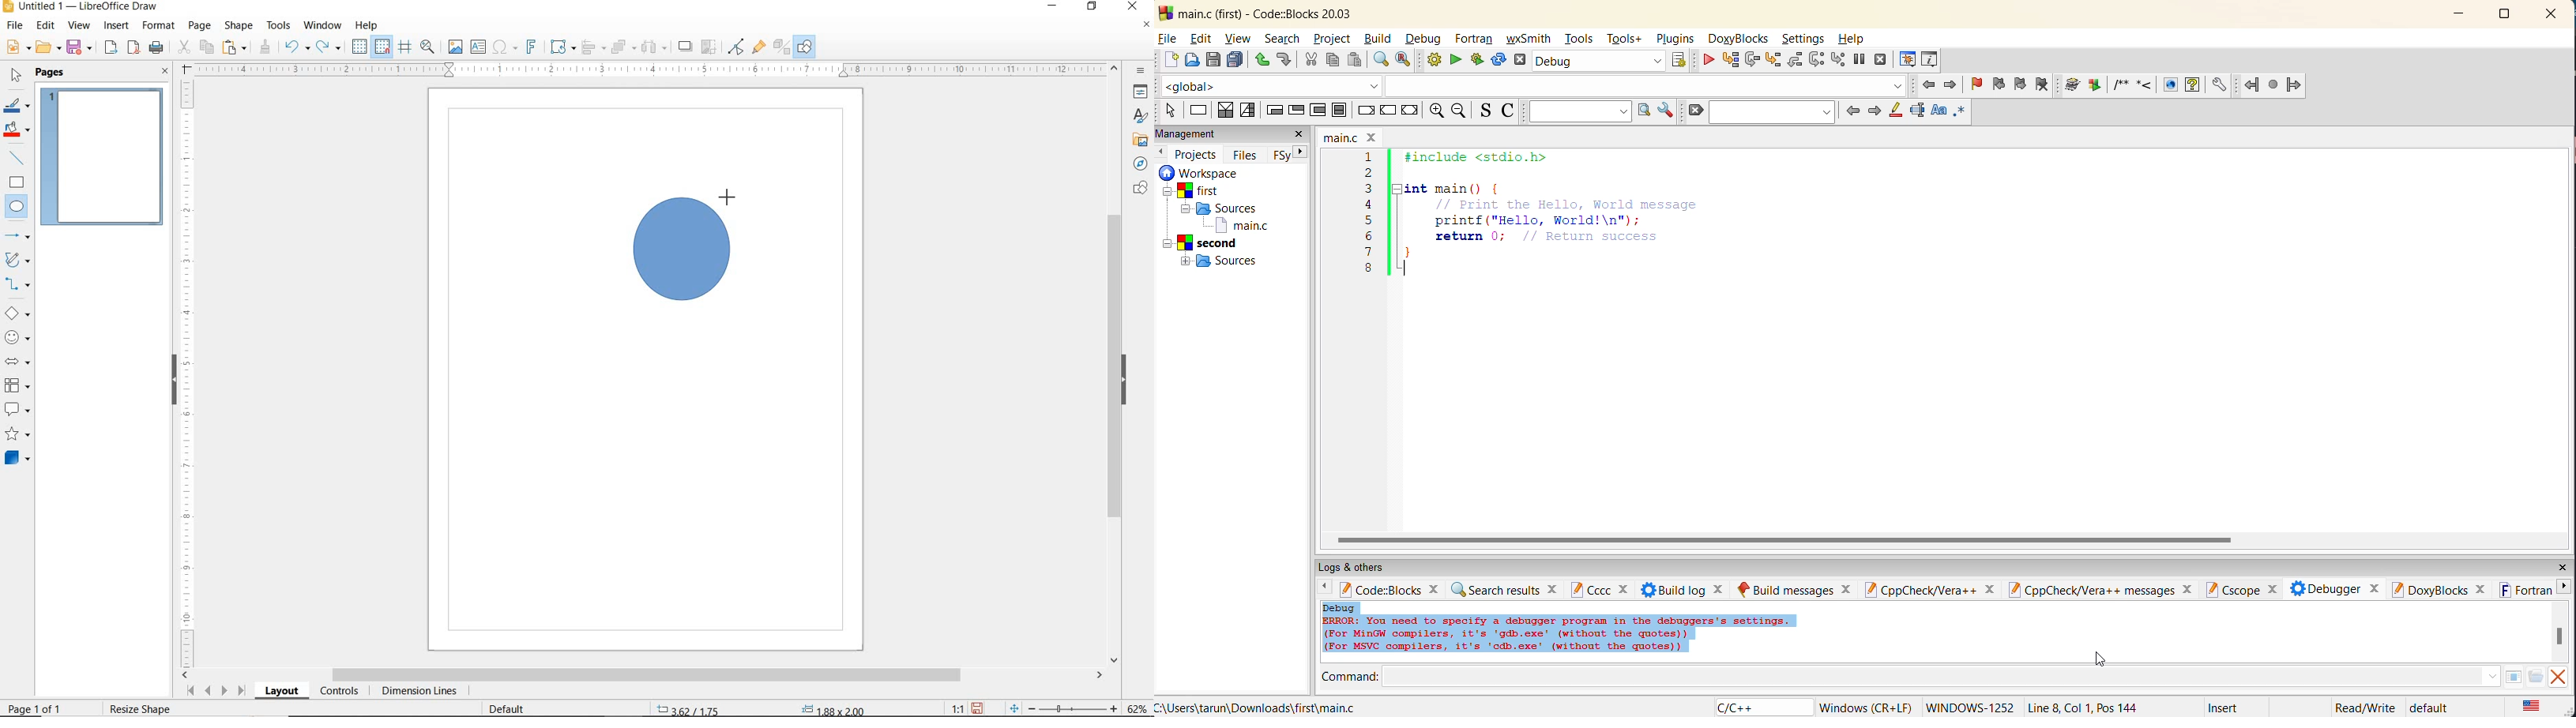  I want to click on SYMBOL SHAPES, so click(18, 337).